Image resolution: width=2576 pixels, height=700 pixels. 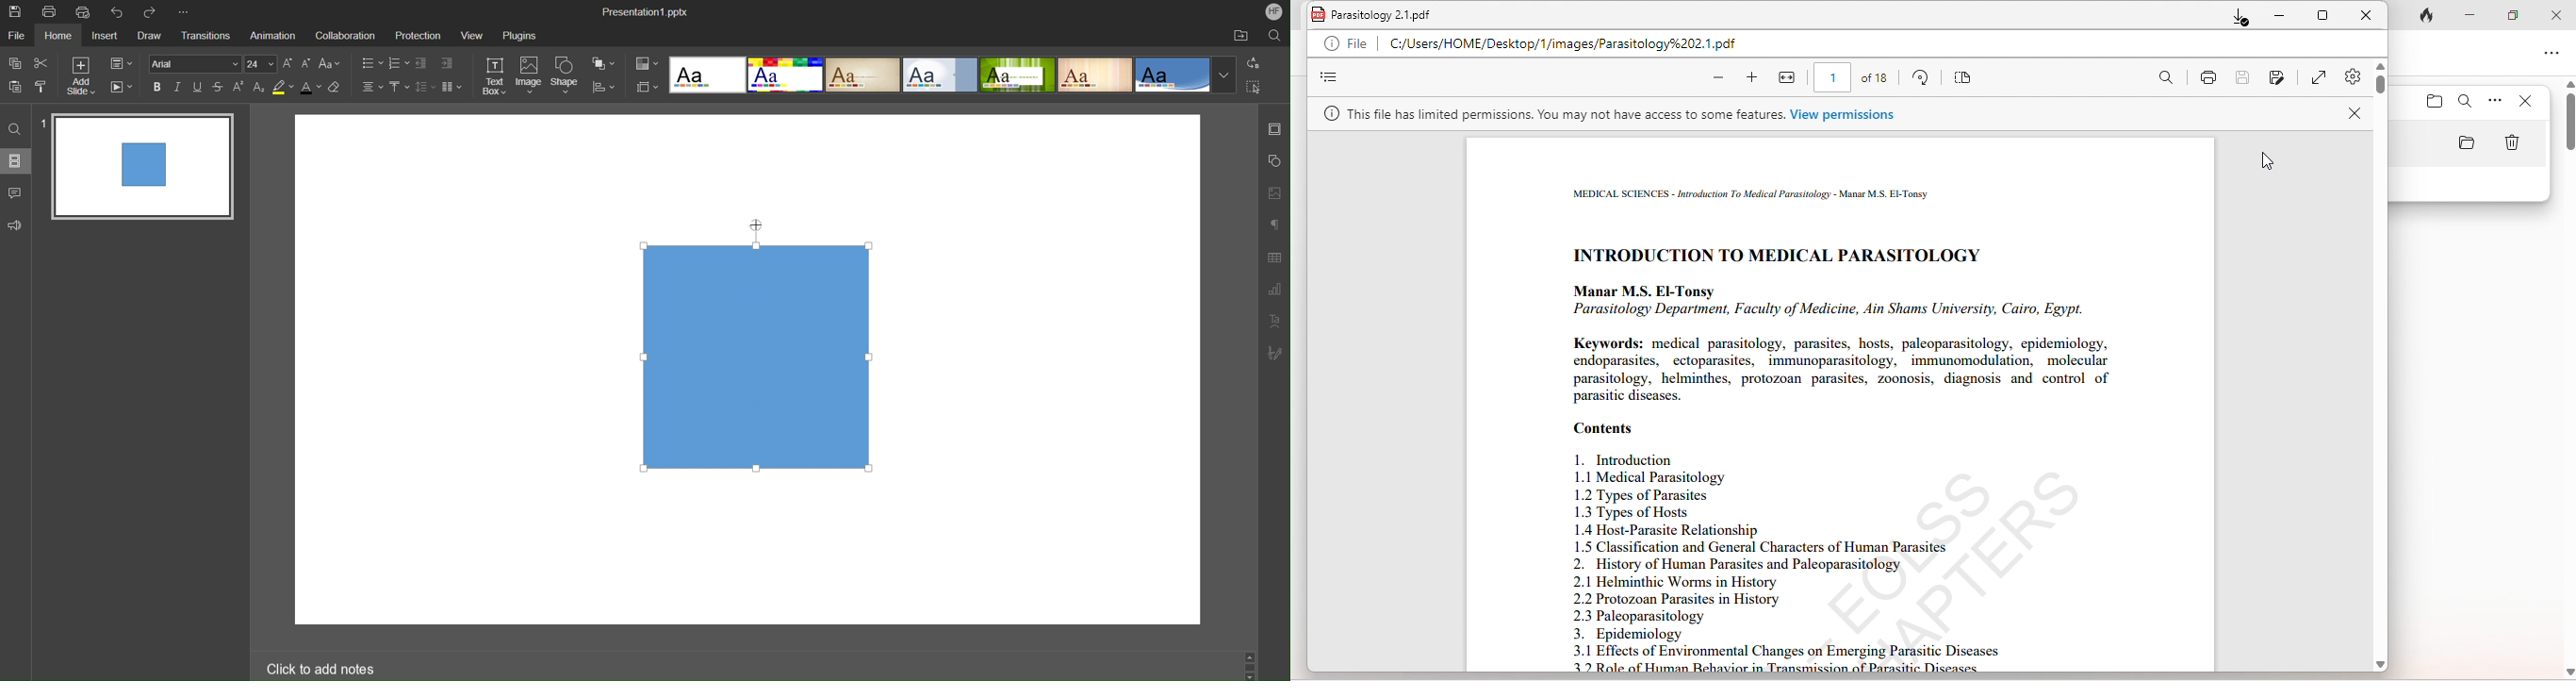 What do you see at coordinates (83, 10) in the screenshot?
I see `Quick Print` at bounding box center [83, 10].